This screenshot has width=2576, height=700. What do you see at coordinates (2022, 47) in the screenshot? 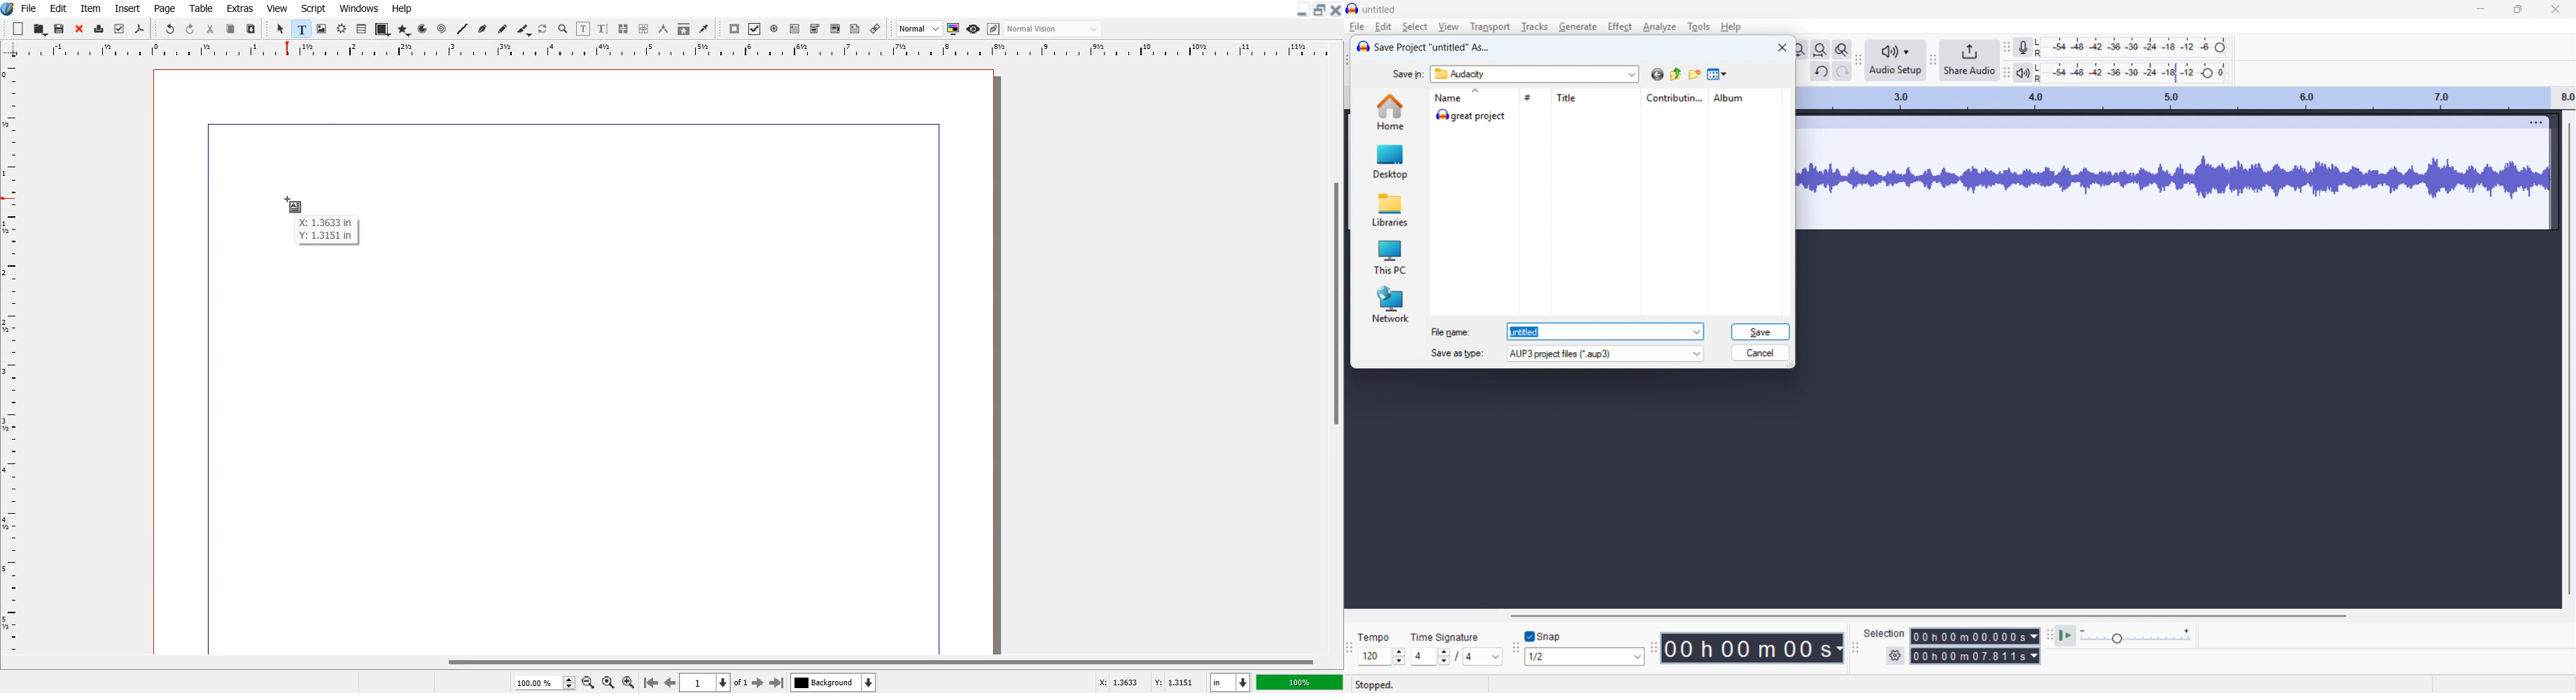
I see `recording metre` at bounding box center [2022, 47].